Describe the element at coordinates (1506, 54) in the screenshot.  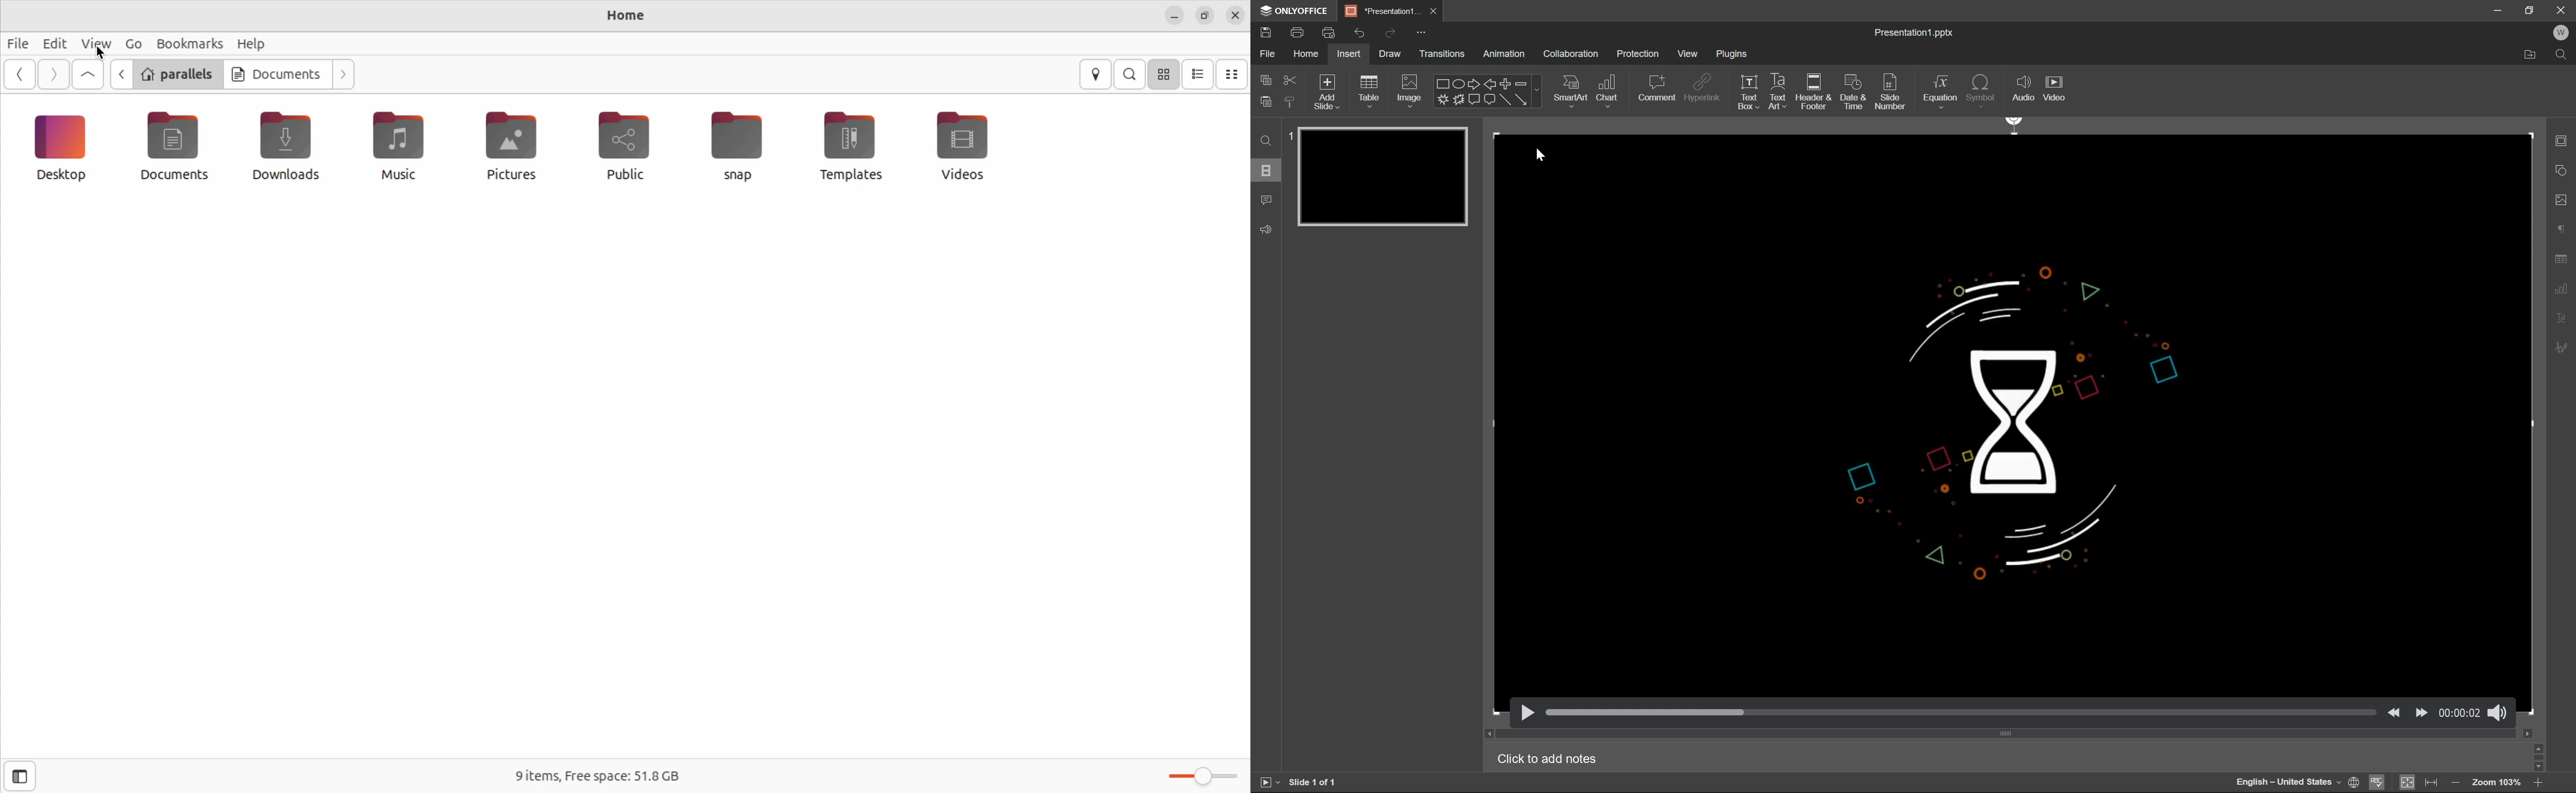
I see `animation` at that location.